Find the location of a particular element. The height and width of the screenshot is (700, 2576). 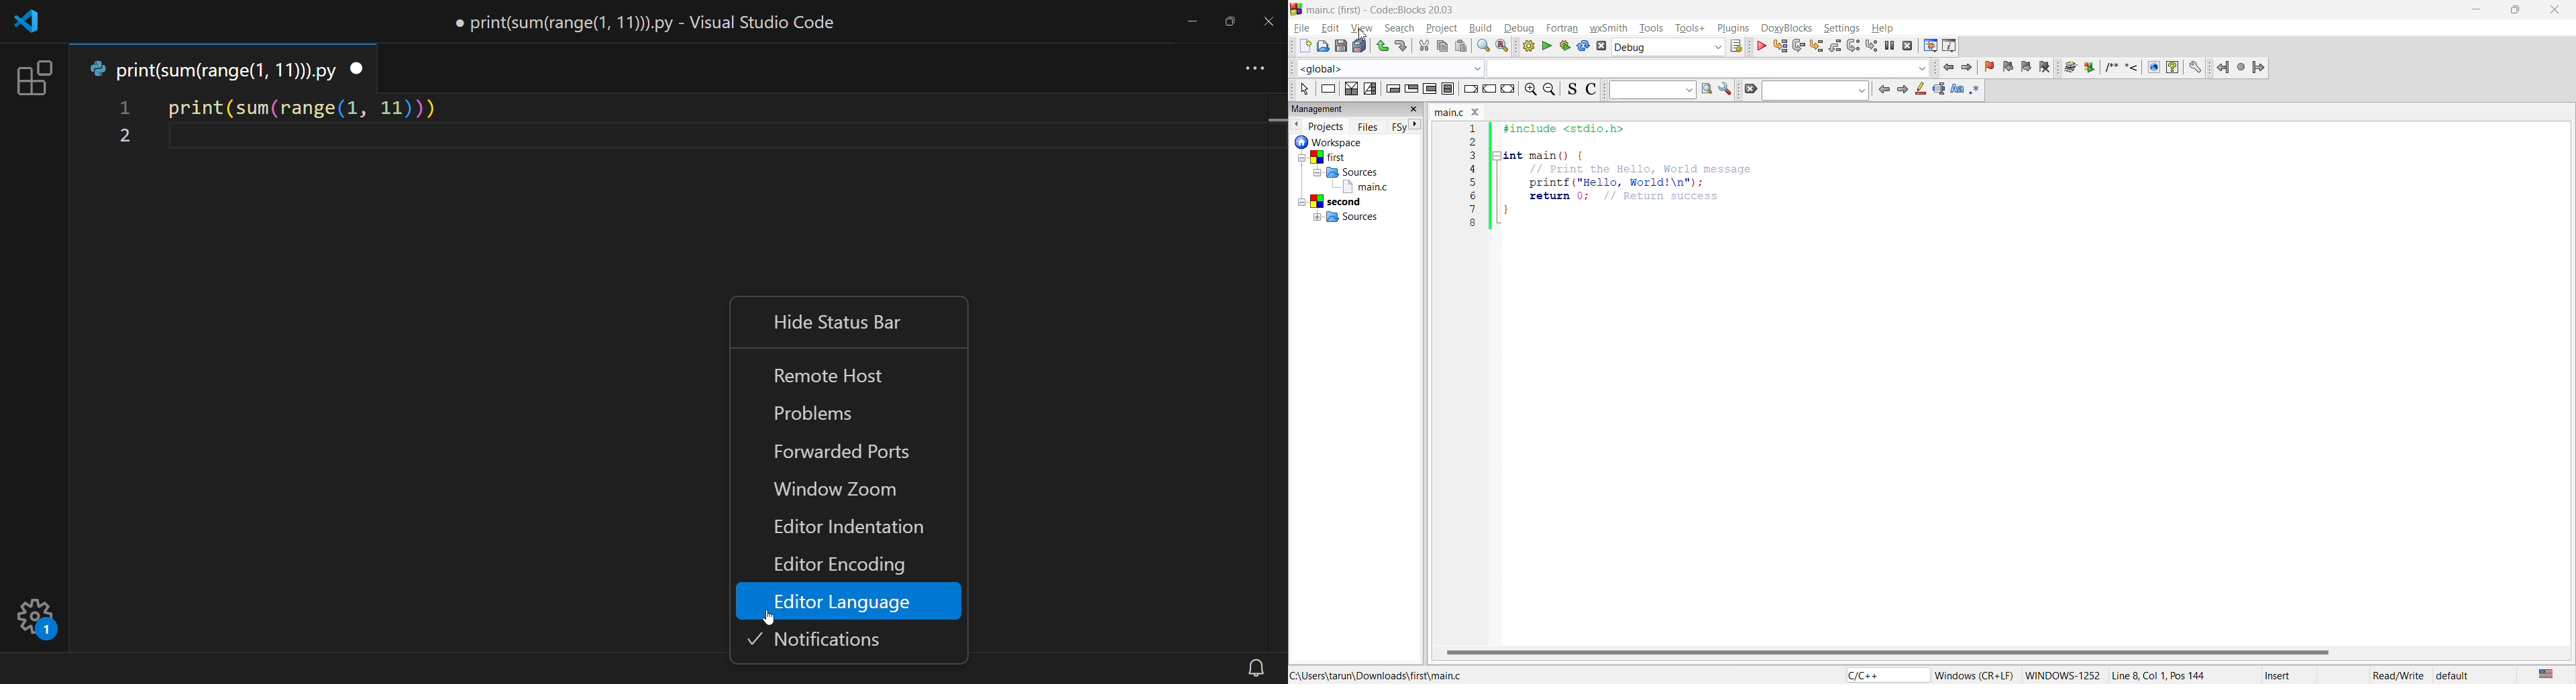

project is located at coordinates (1442, 27).